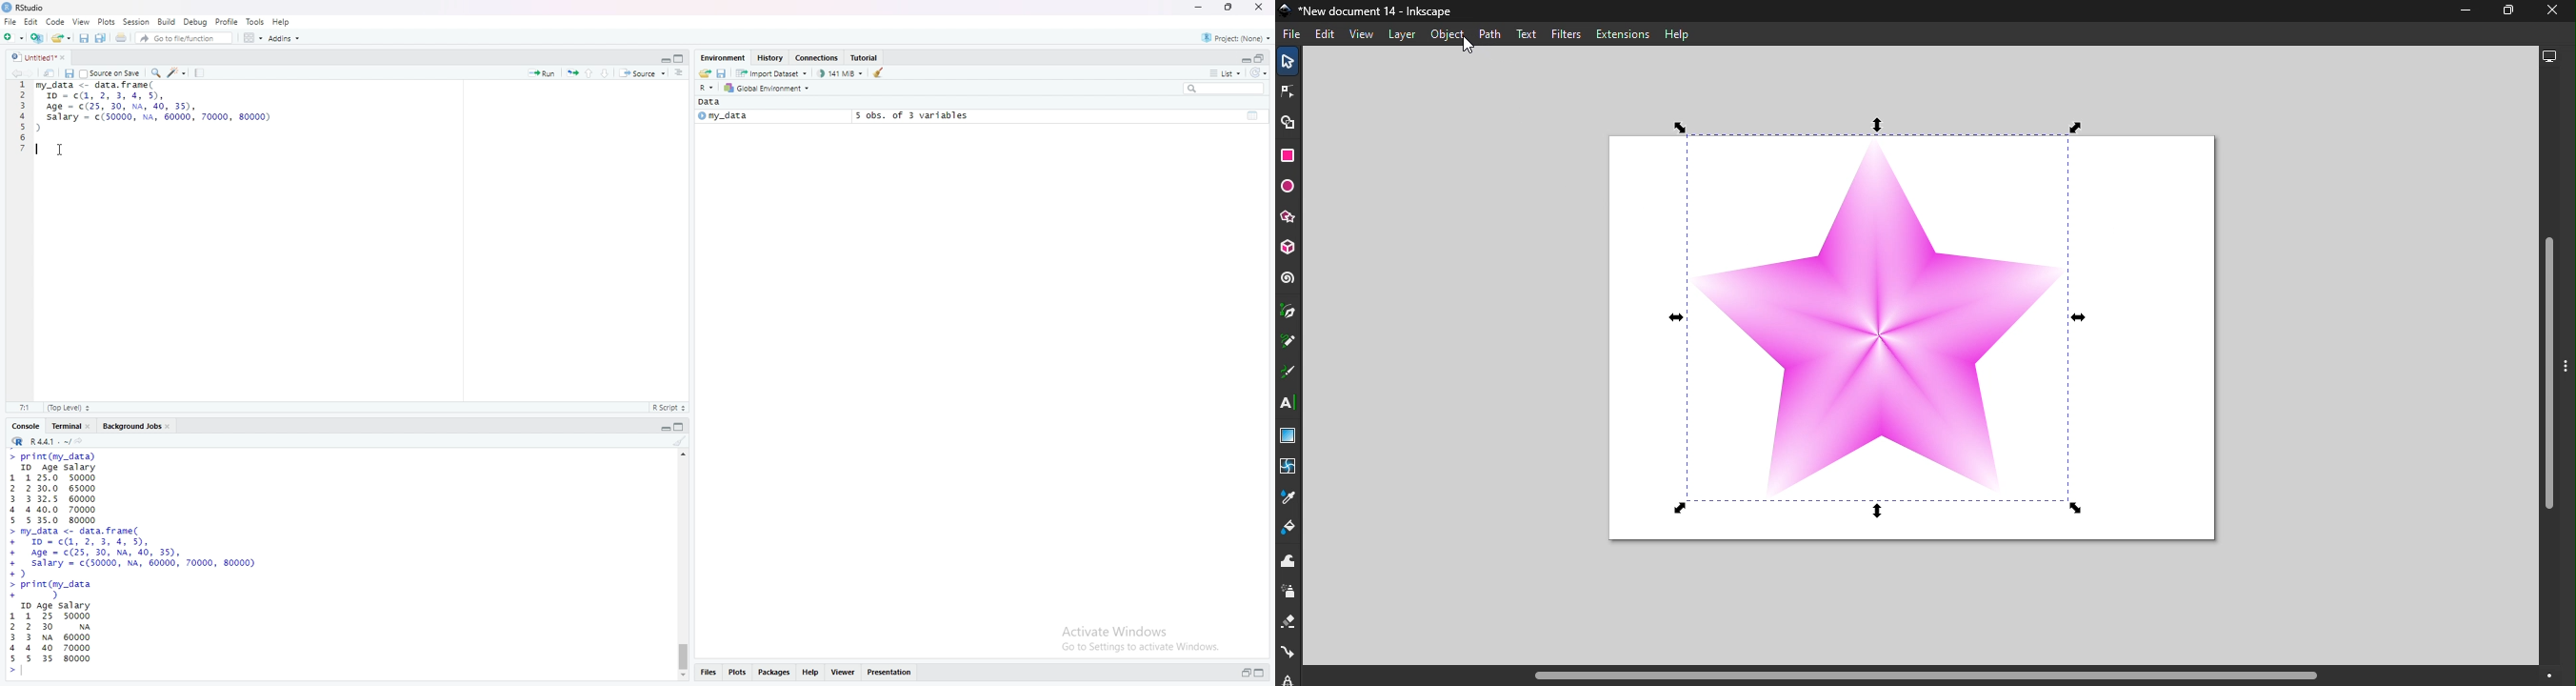 This screenshot has width=2576, height=700. Describe the element at coordinates (1285, 678) in the screenshot. I see `lpe` at that location.